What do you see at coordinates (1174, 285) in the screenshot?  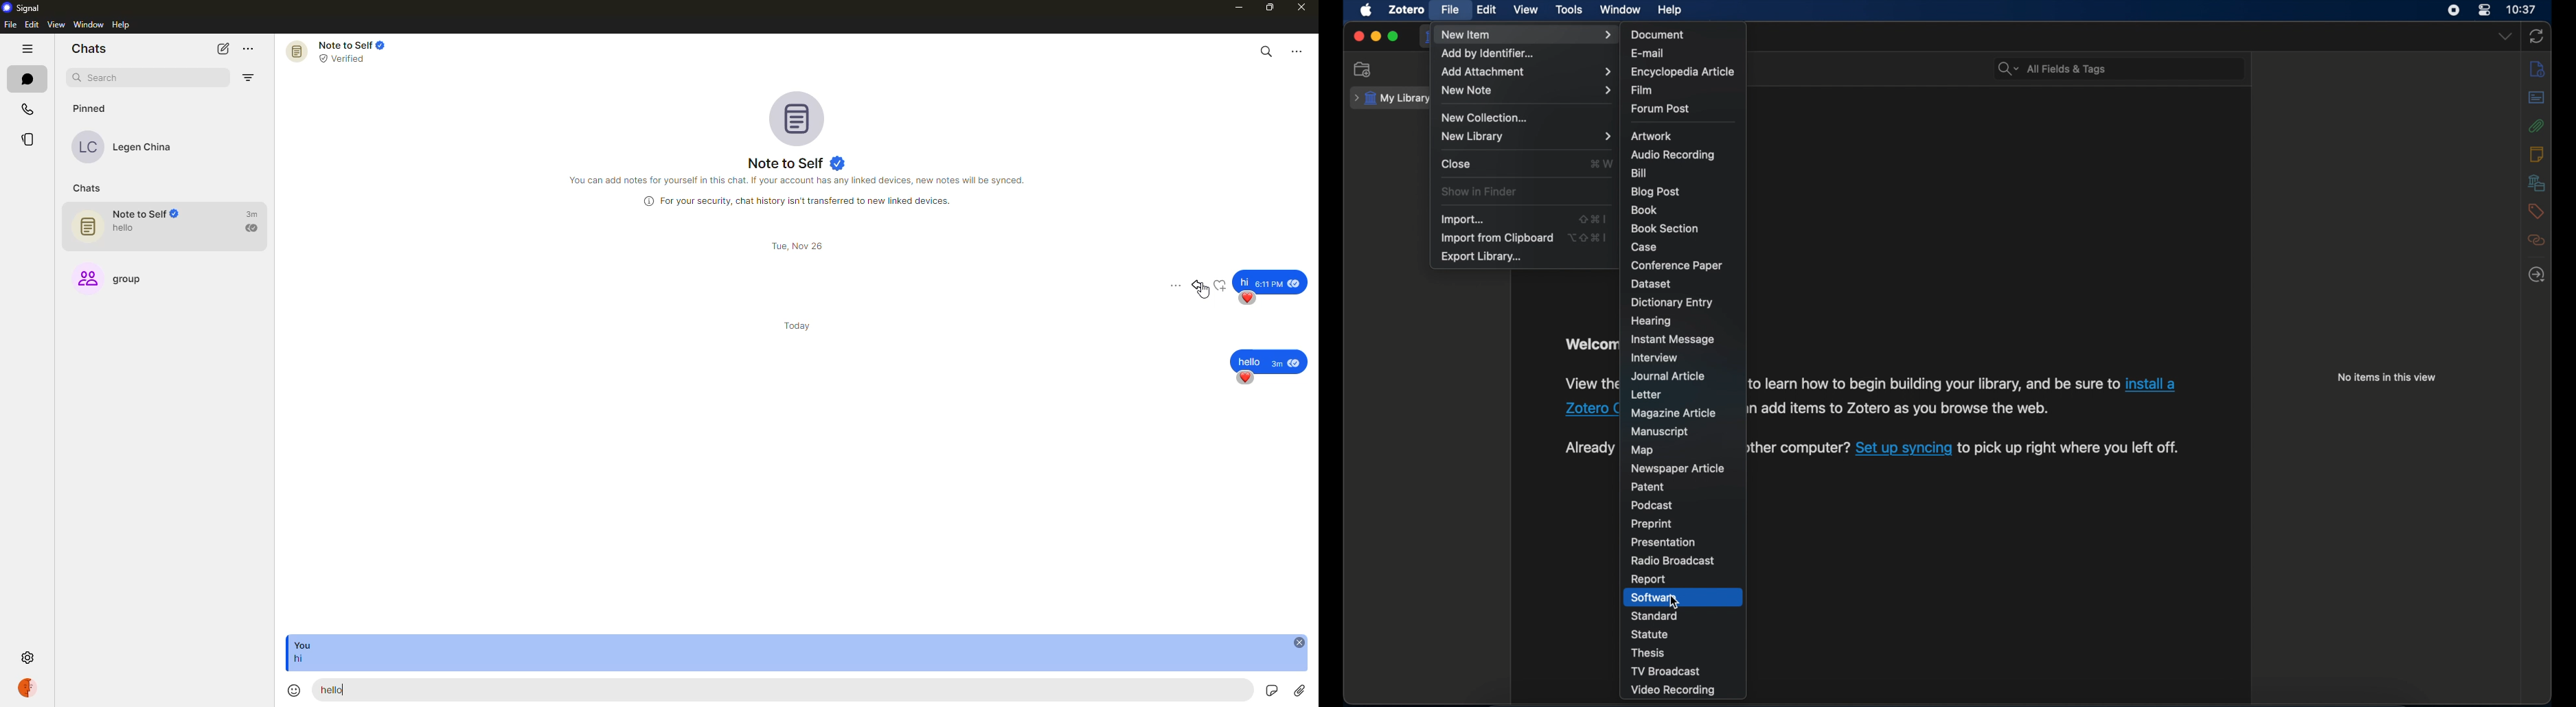 I see `more` at bounding box center [1174, 285].